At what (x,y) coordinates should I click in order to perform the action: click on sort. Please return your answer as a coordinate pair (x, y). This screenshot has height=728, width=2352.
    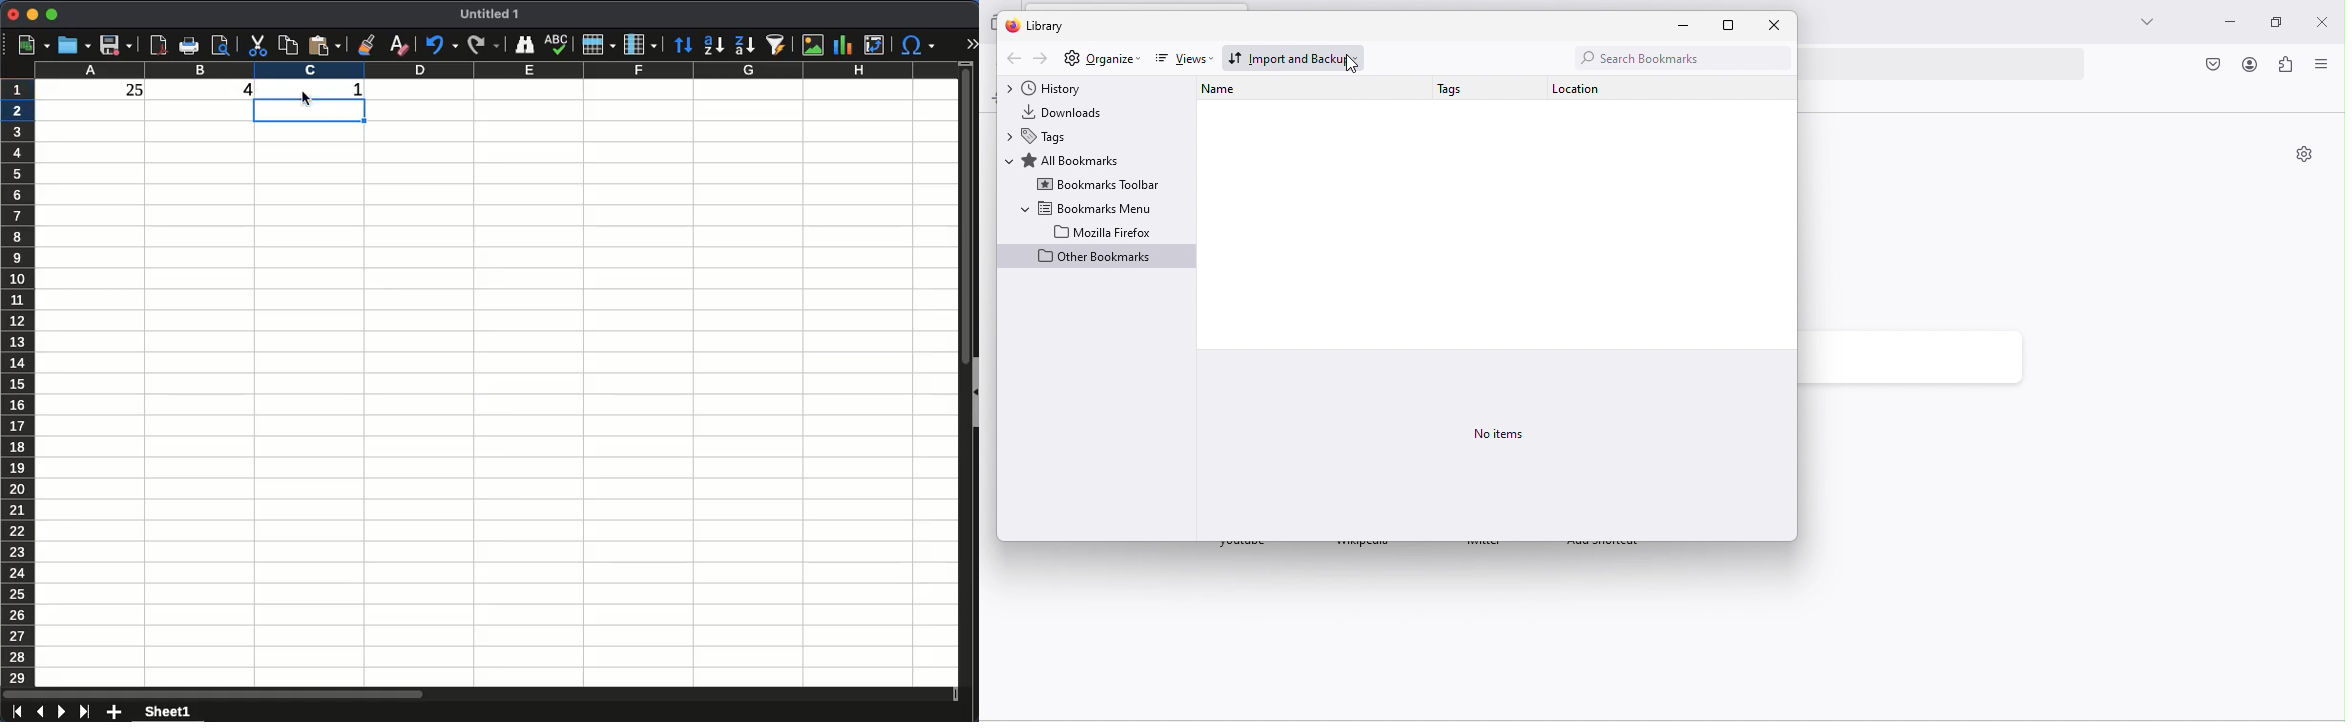
    Looking at the image, I should click on (686, 45).